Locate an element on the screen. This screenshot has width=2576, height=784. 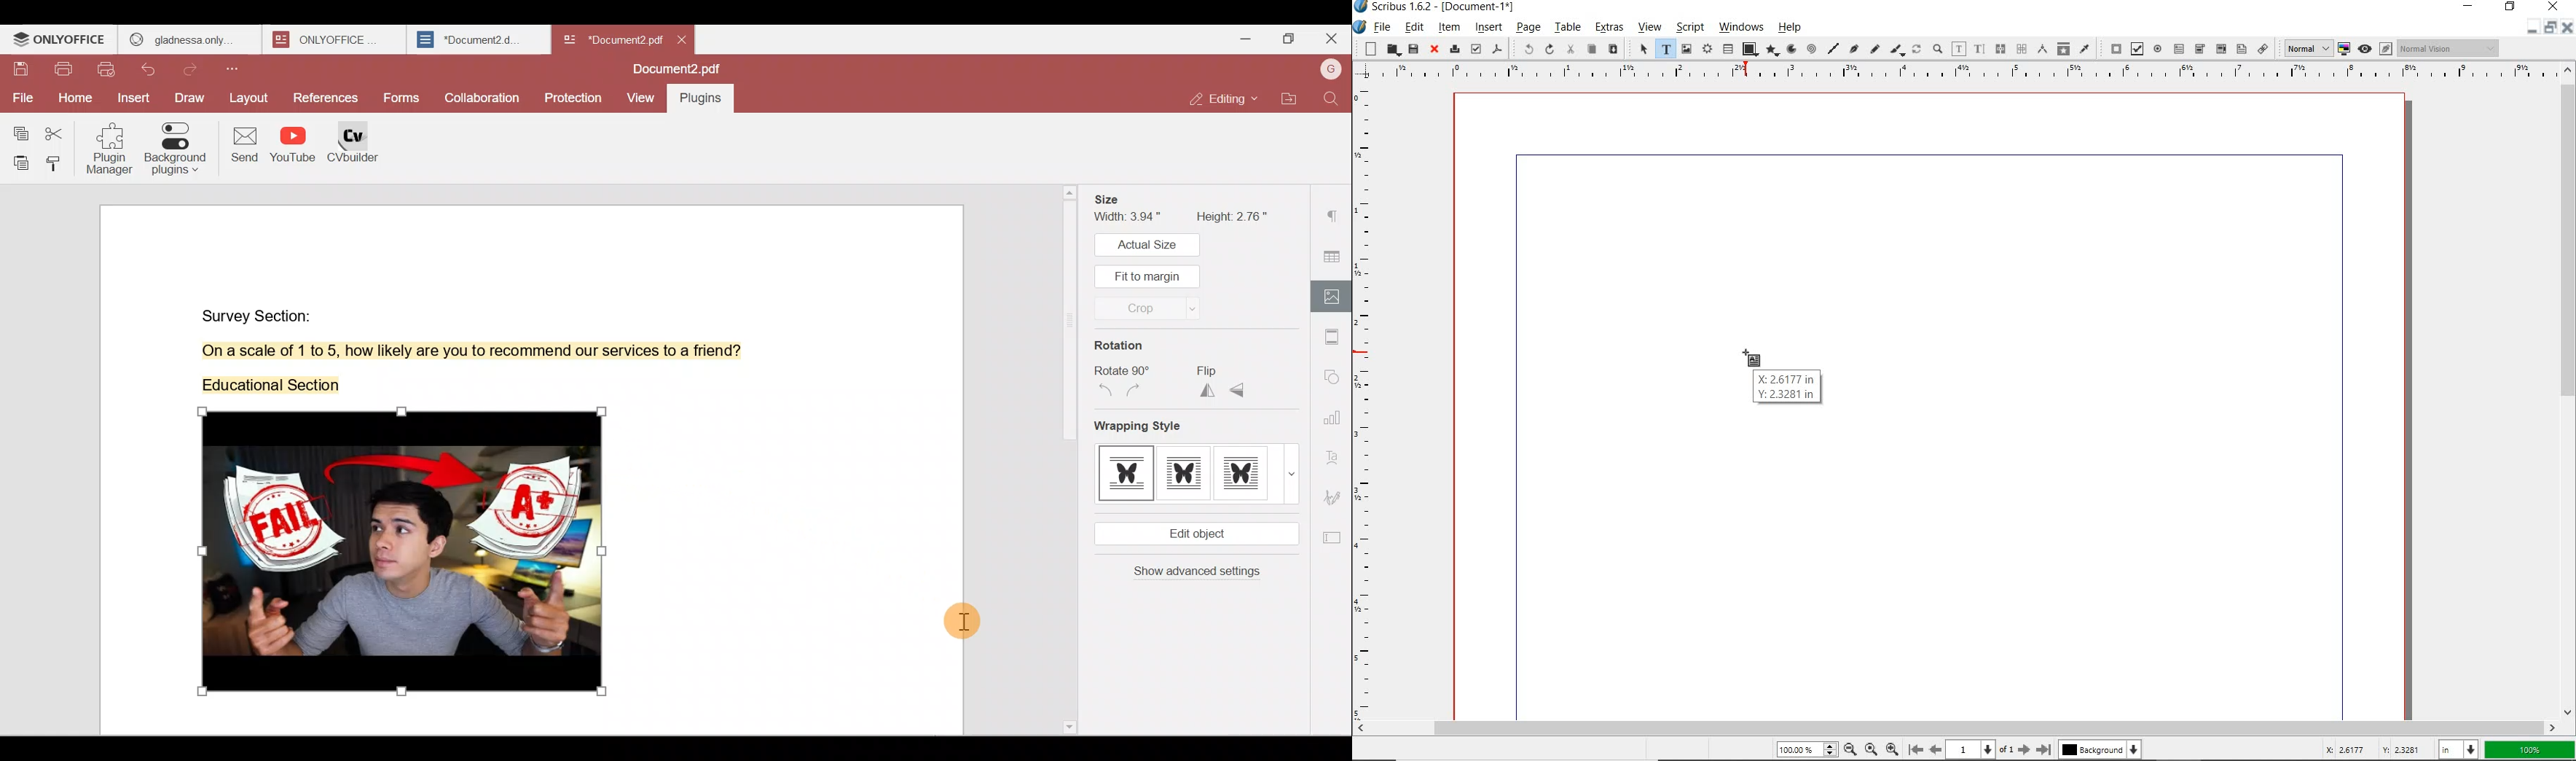
redo is located at coordinates (1550, 49).